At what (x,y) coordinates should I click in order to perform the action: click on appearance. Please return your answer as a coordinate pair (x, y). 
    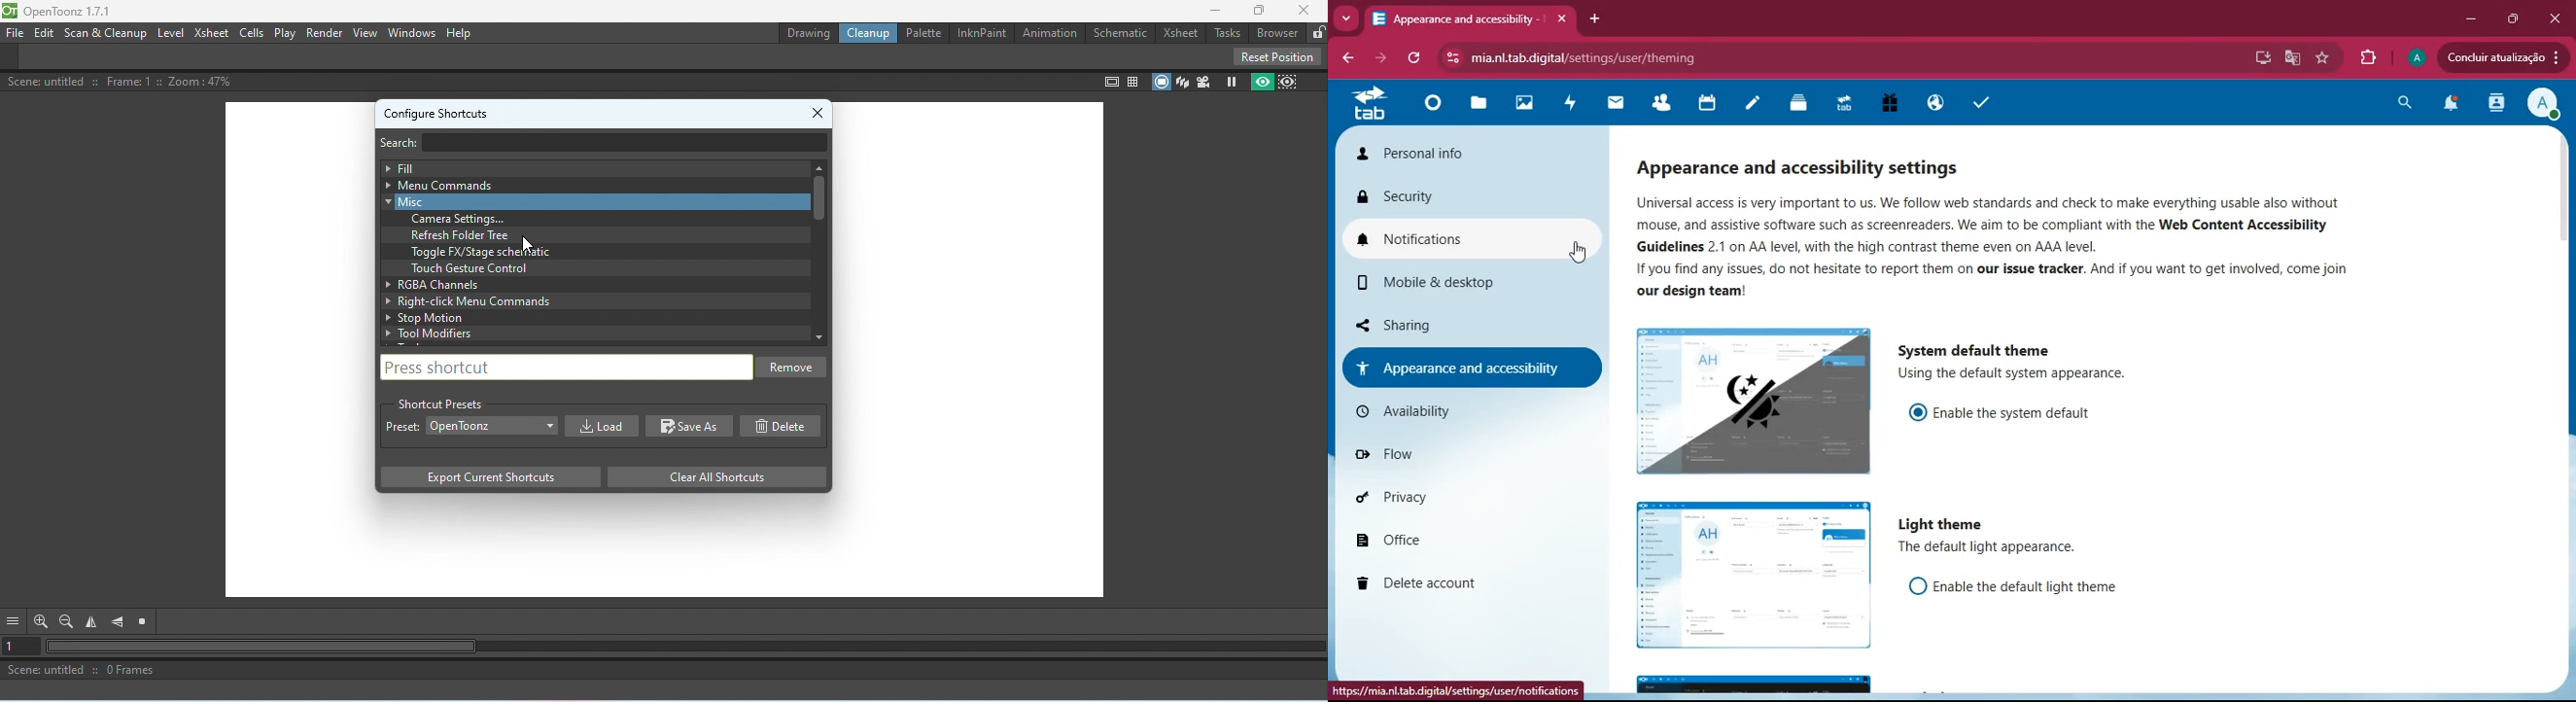
    Looking at the image, I should click on (1462, 366).